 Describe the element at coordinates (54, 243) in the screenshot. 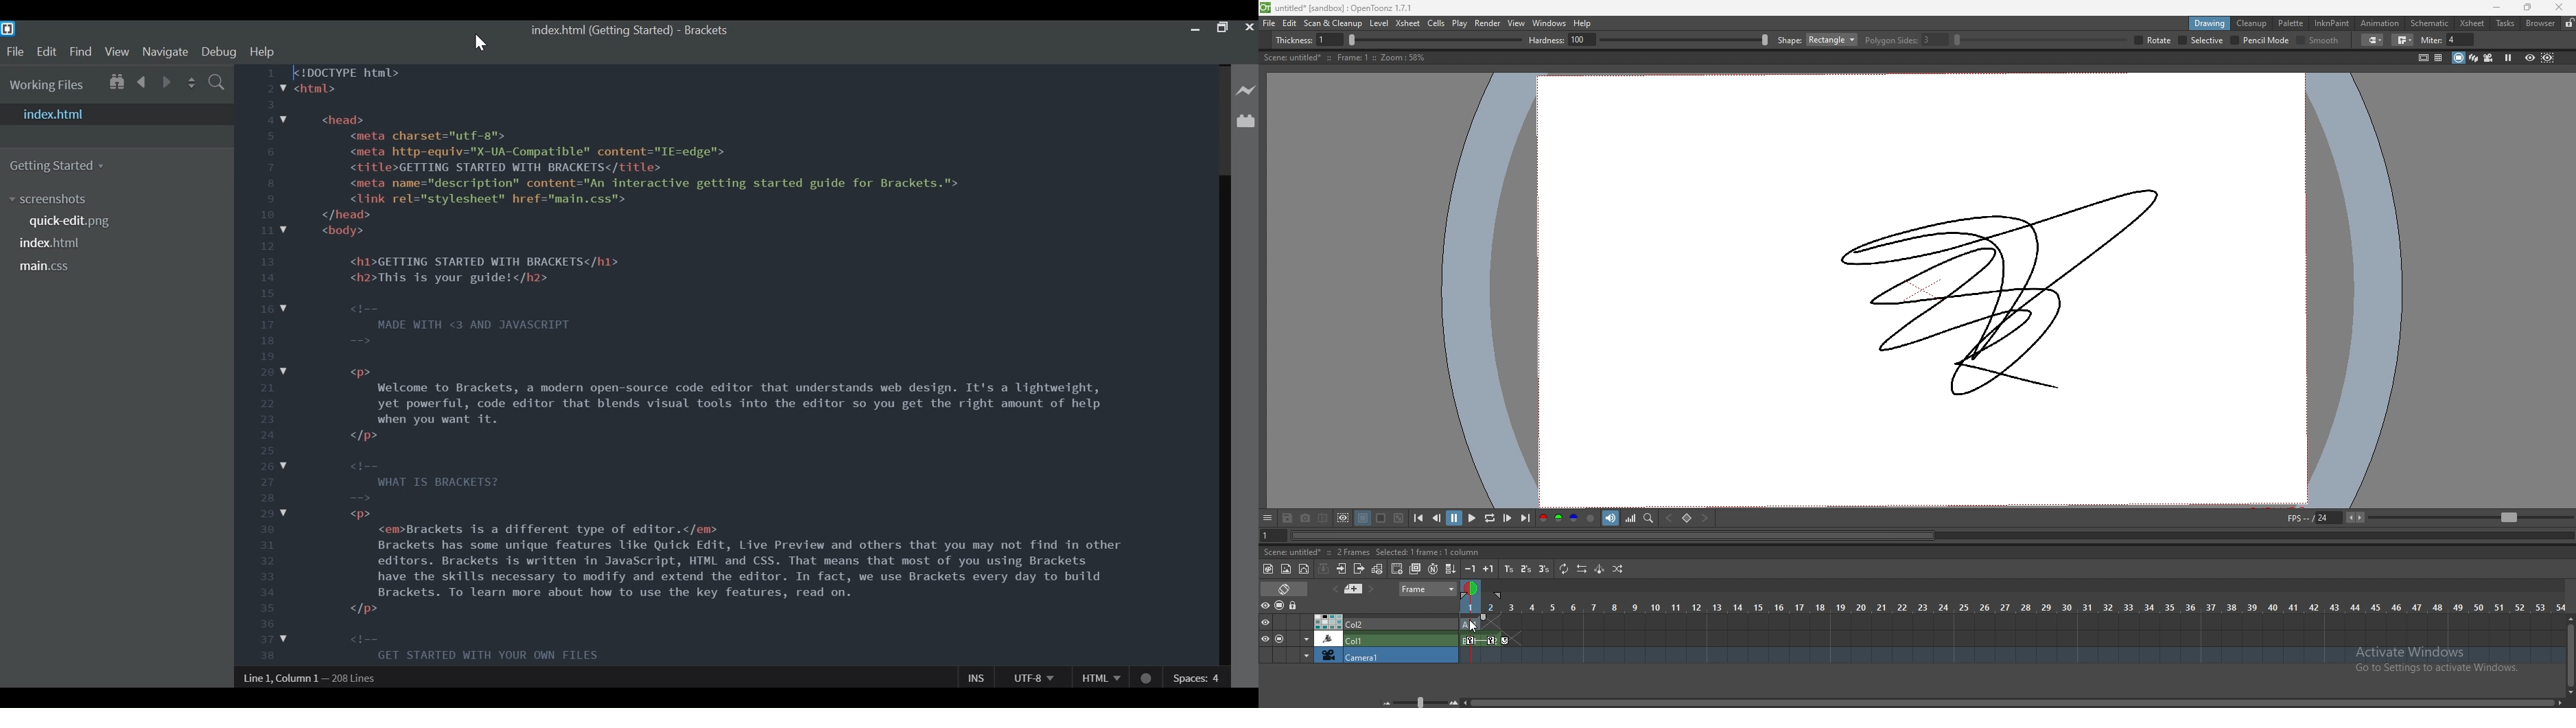

I see `index.html File name` at that location.